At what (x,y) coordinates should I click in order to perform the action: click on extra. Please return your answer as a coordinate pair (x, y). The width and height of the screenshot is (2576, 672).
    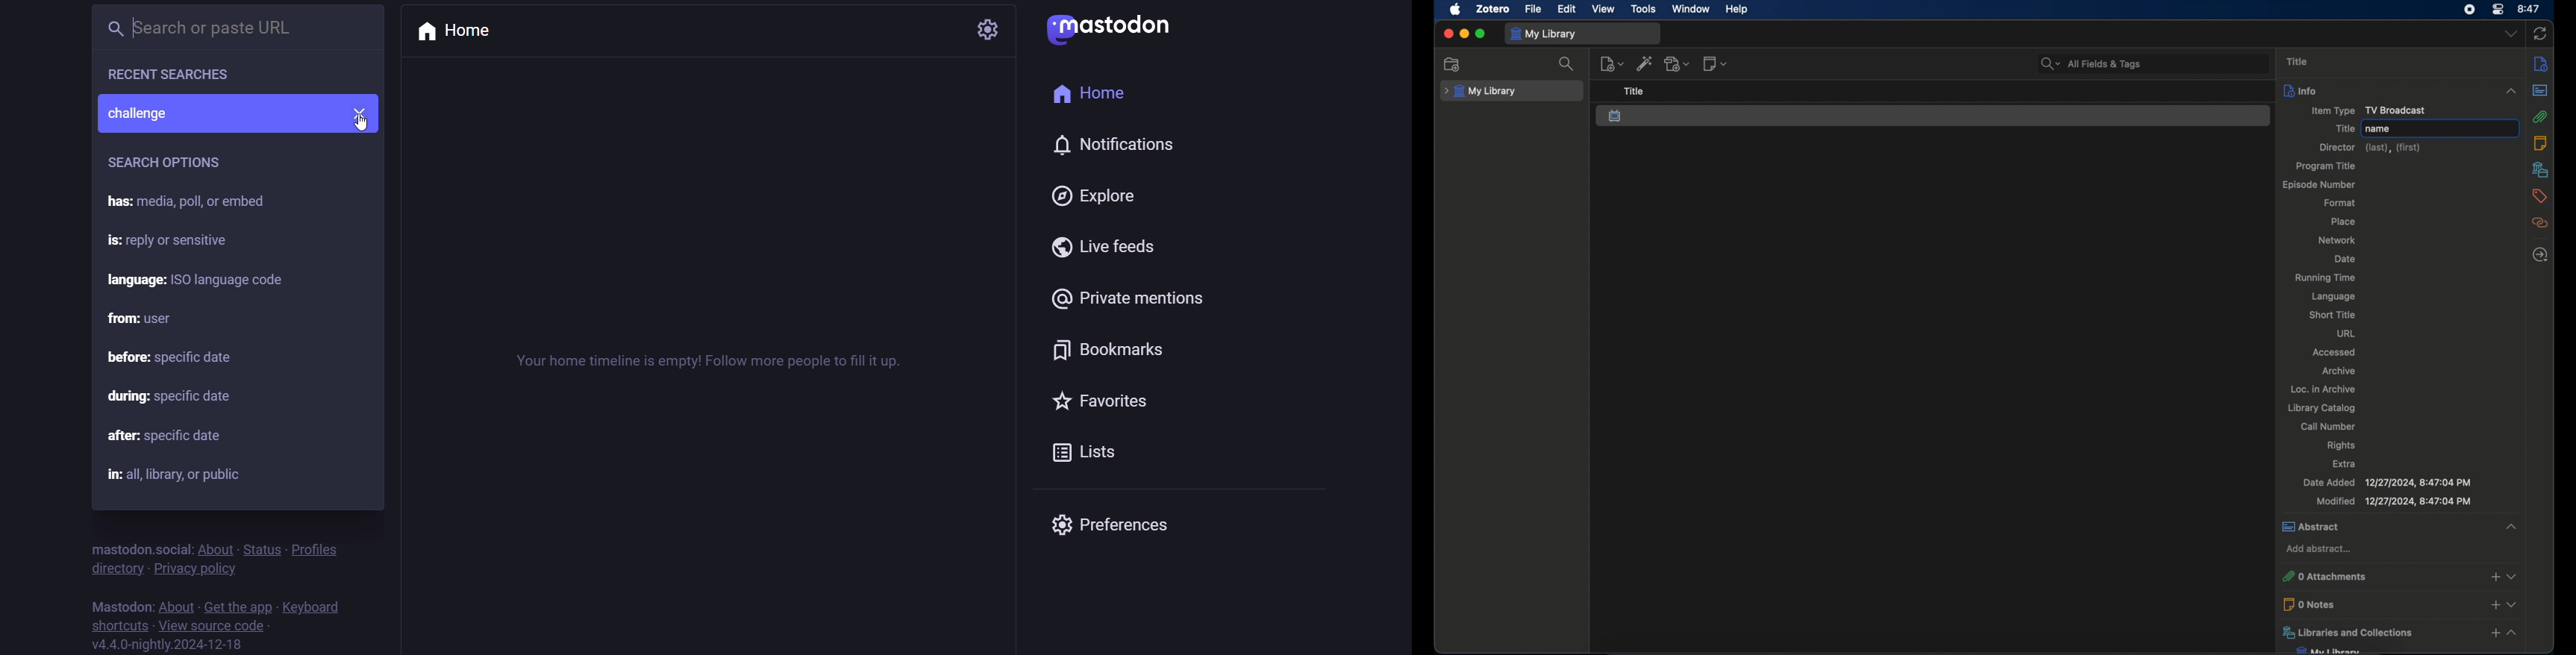
    Looking at the image, I should click on (2344, 463).